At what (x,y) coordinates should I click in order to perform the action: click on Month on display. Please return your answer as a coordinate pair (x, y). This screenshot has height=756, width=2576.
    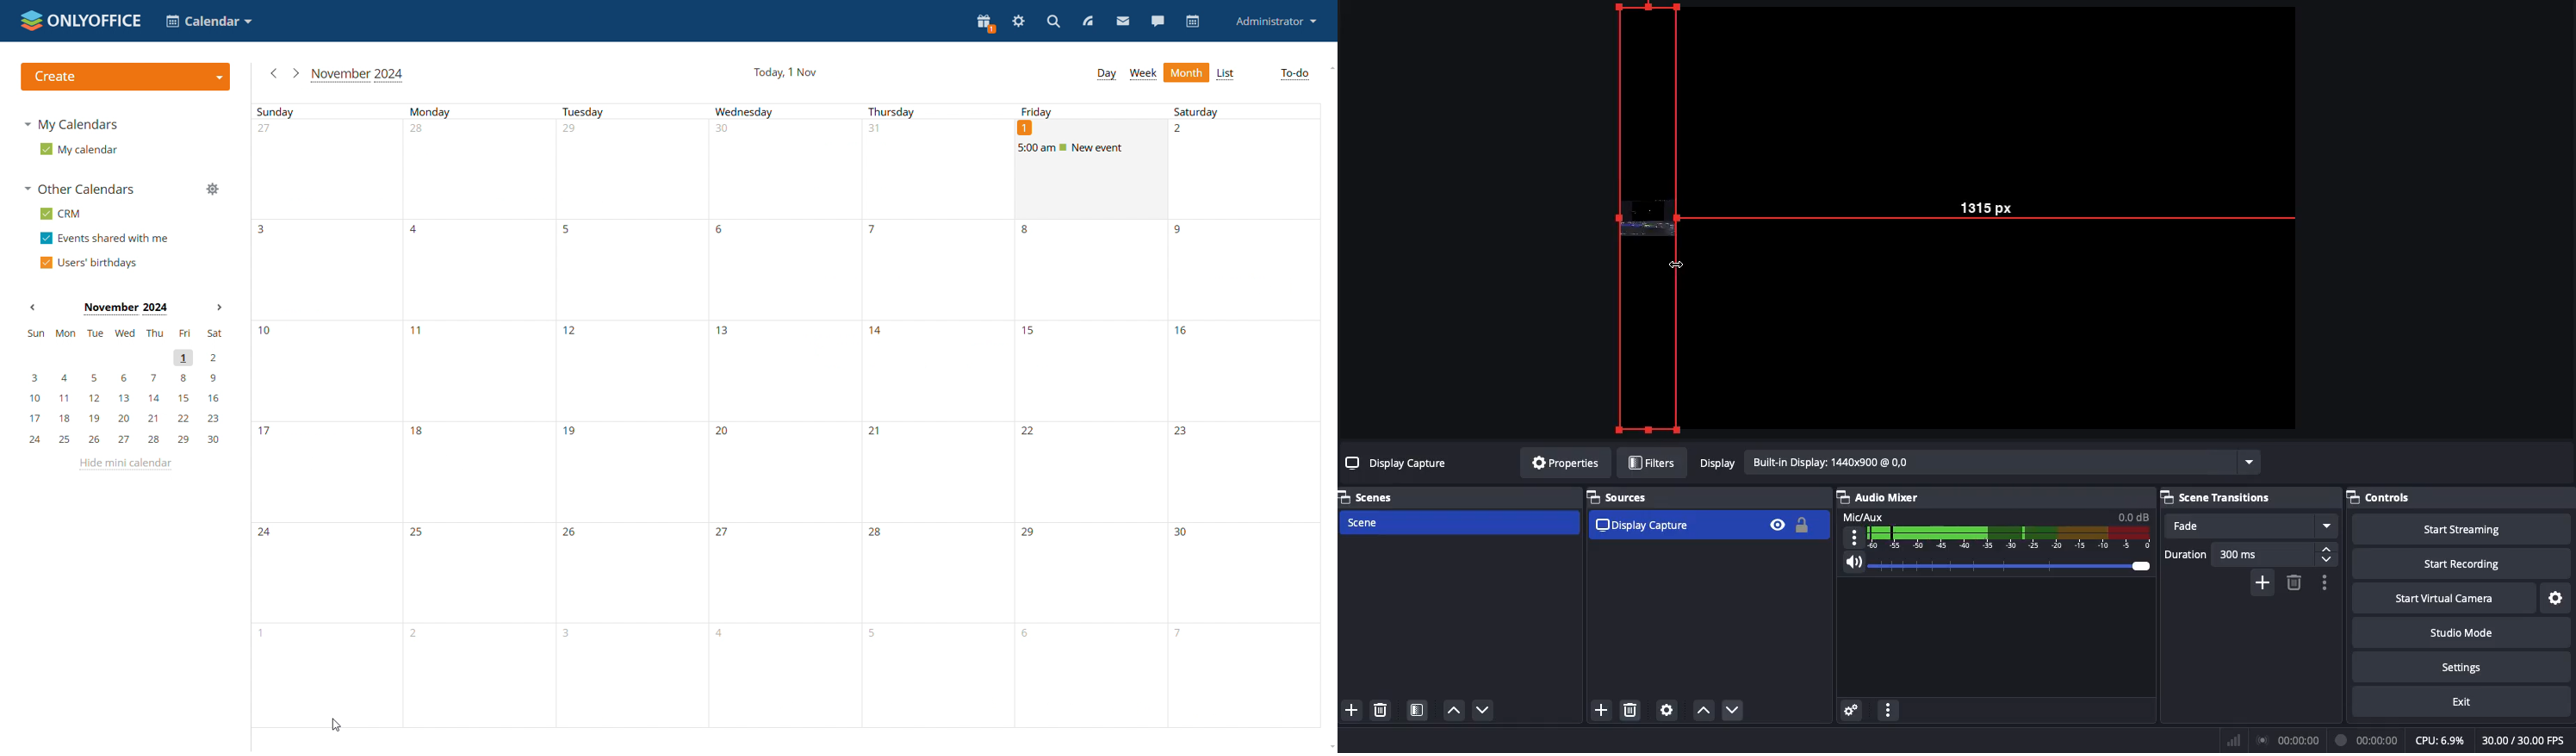
    Looking at the image, I should click on (124, 307).